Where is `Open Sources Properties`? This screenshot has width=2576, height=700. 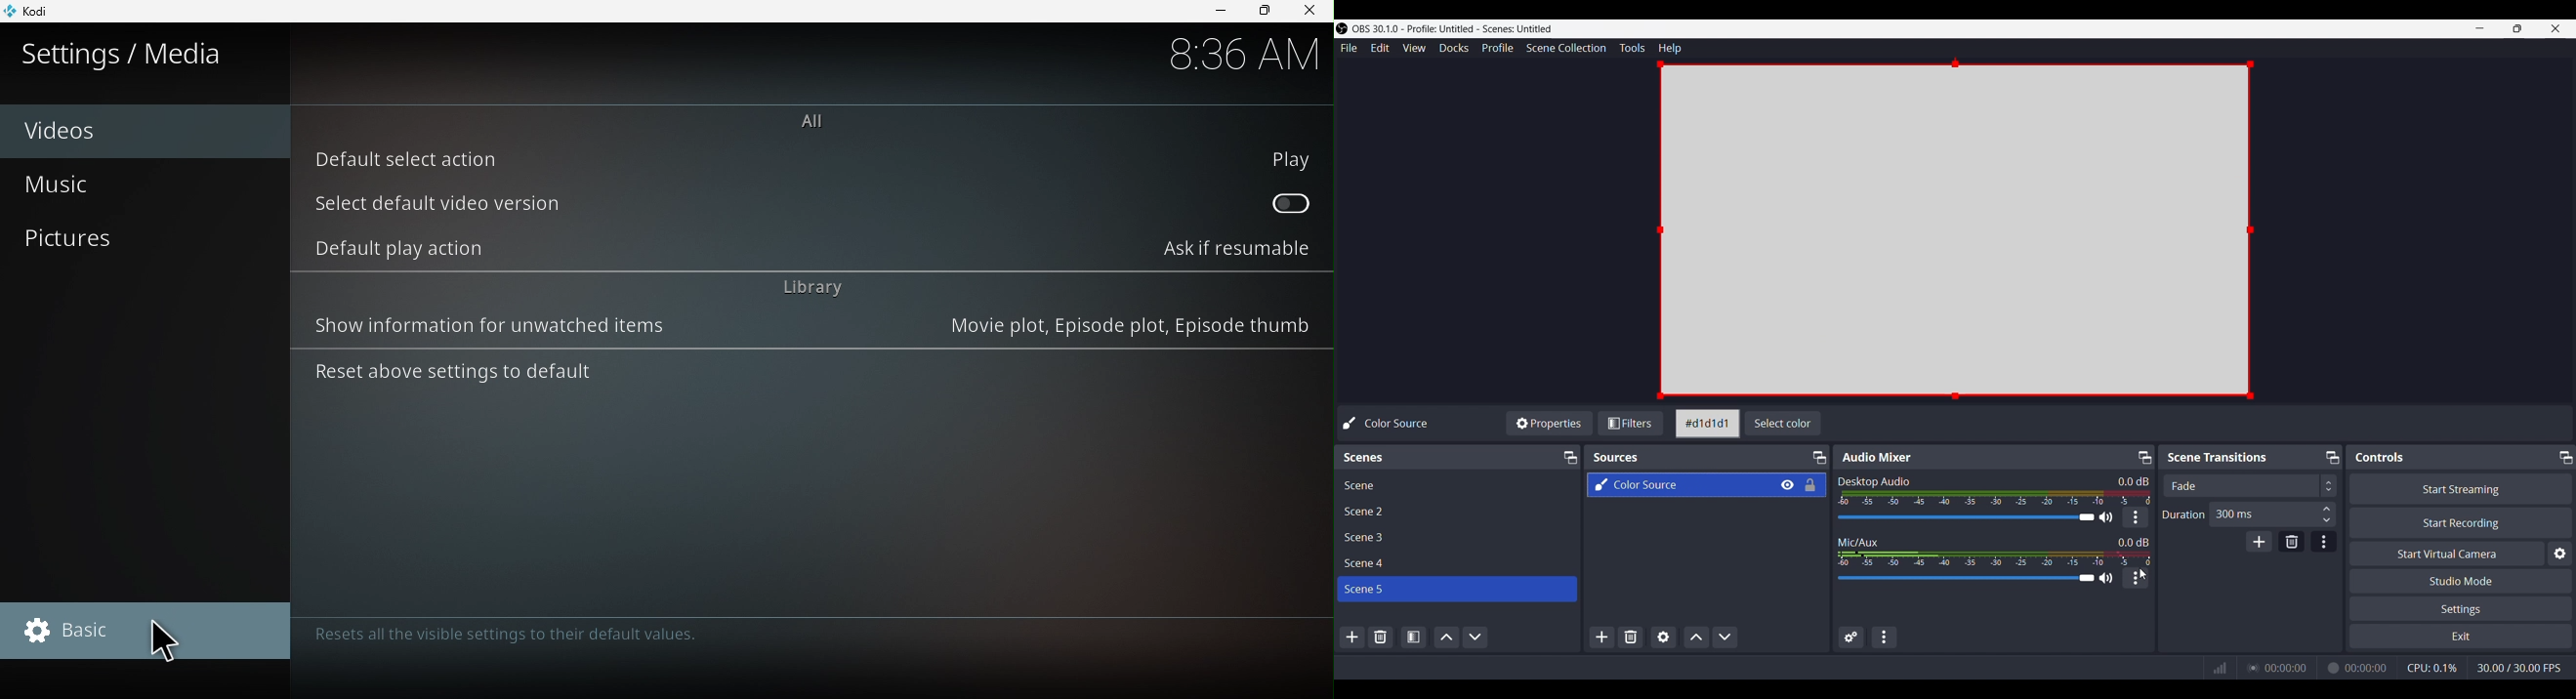
Open Sources Properties is located at coordinates (1663, 636).